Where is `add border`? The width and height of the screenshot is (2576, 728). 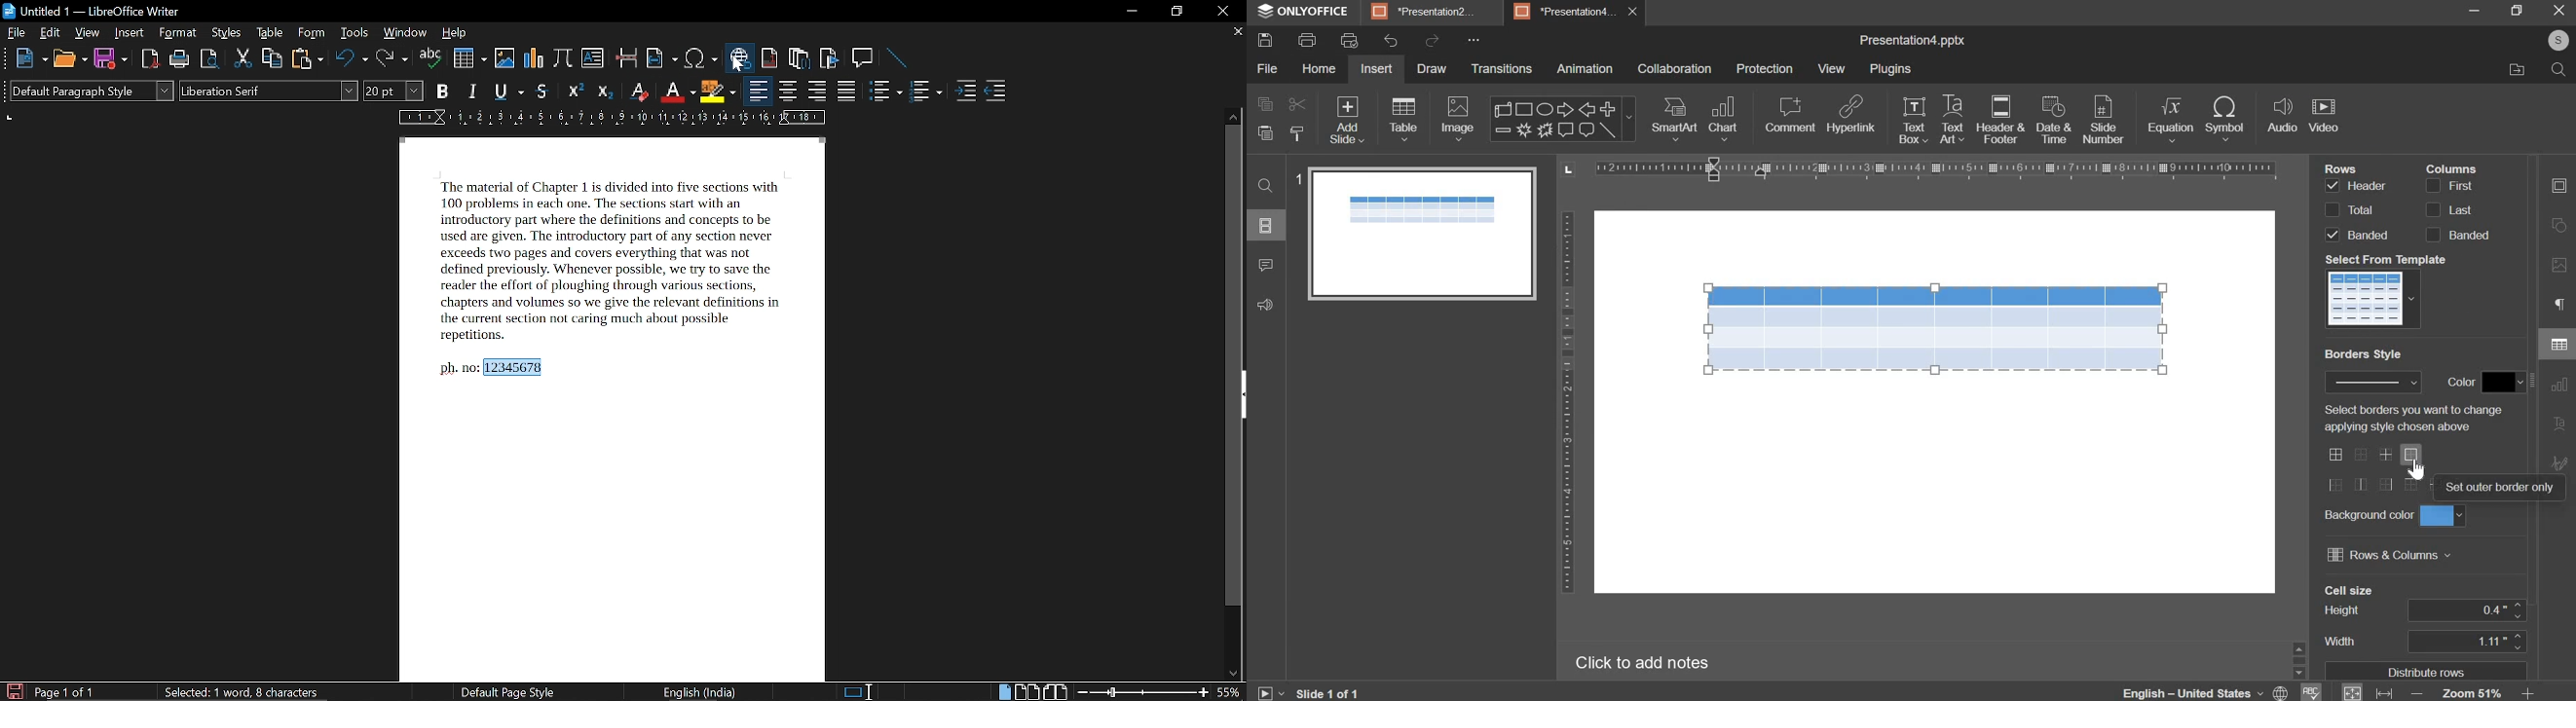 add border is located at coordinates (2387, 456).